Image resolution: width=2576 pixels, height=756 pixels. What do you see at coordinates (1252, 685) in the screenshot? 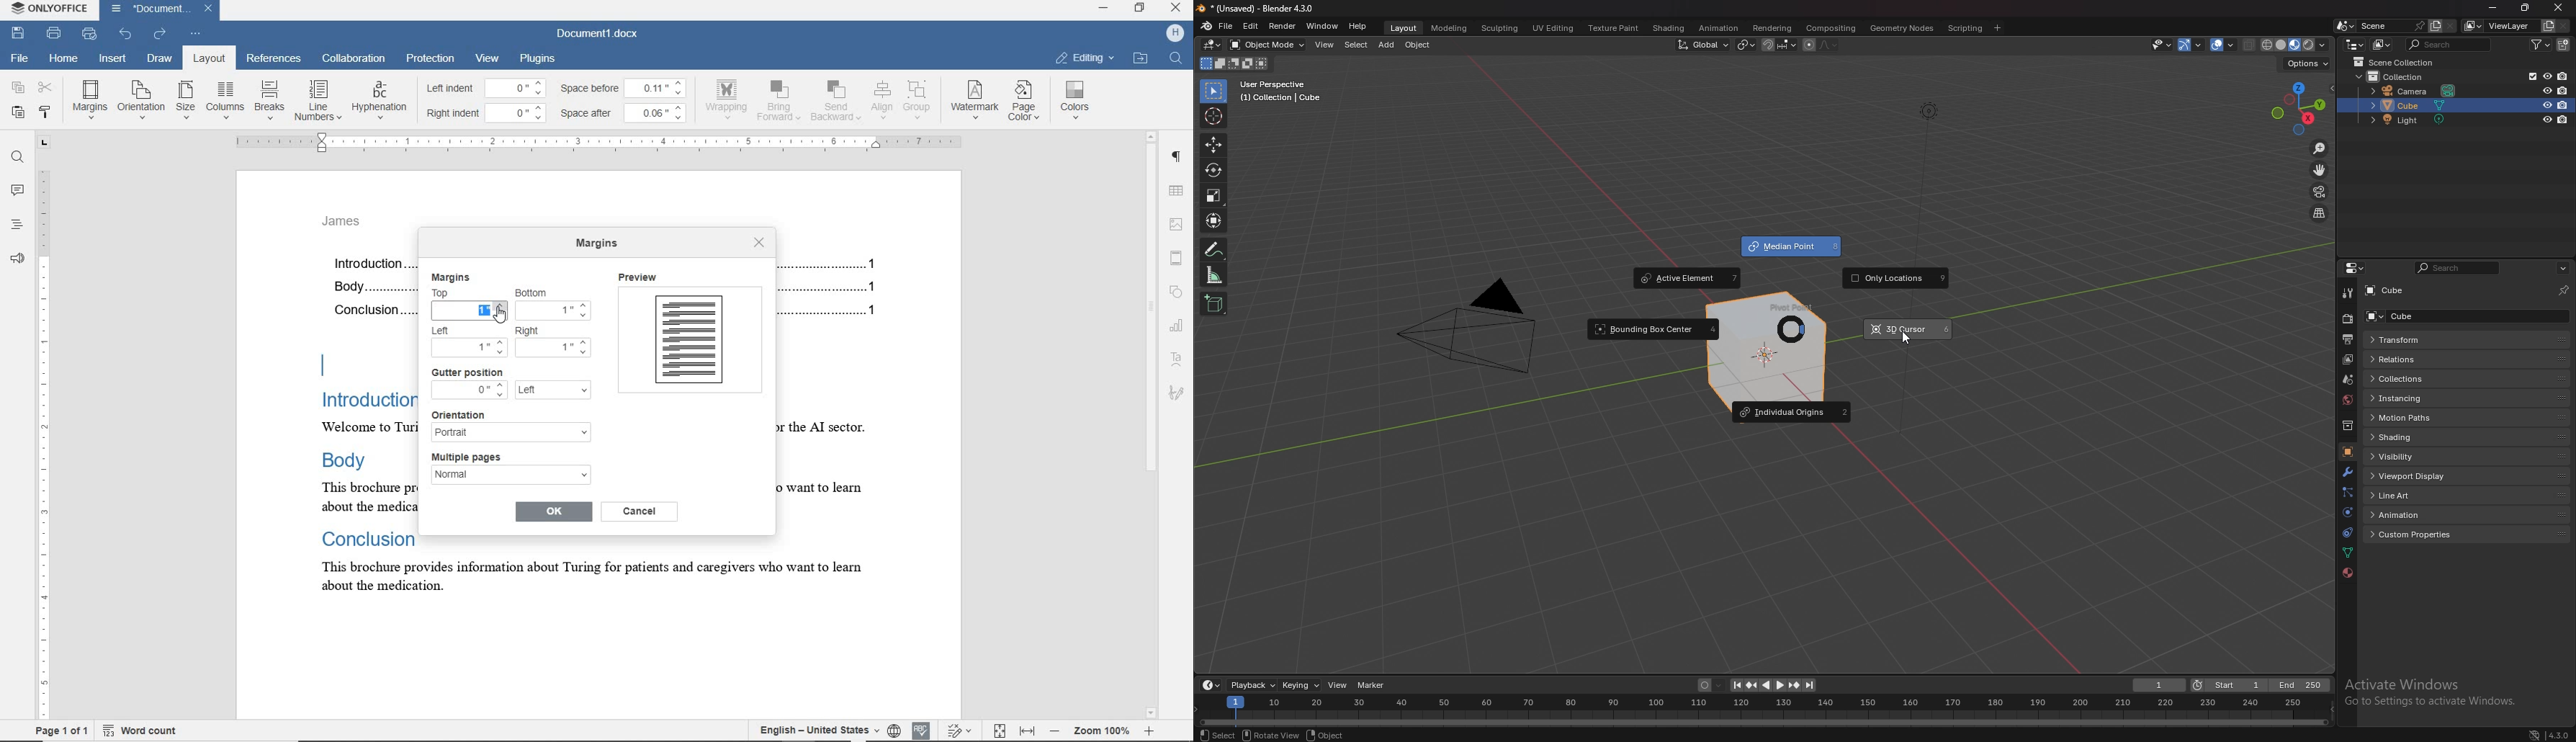
I see `playback` at bounding box center [1252, 685].